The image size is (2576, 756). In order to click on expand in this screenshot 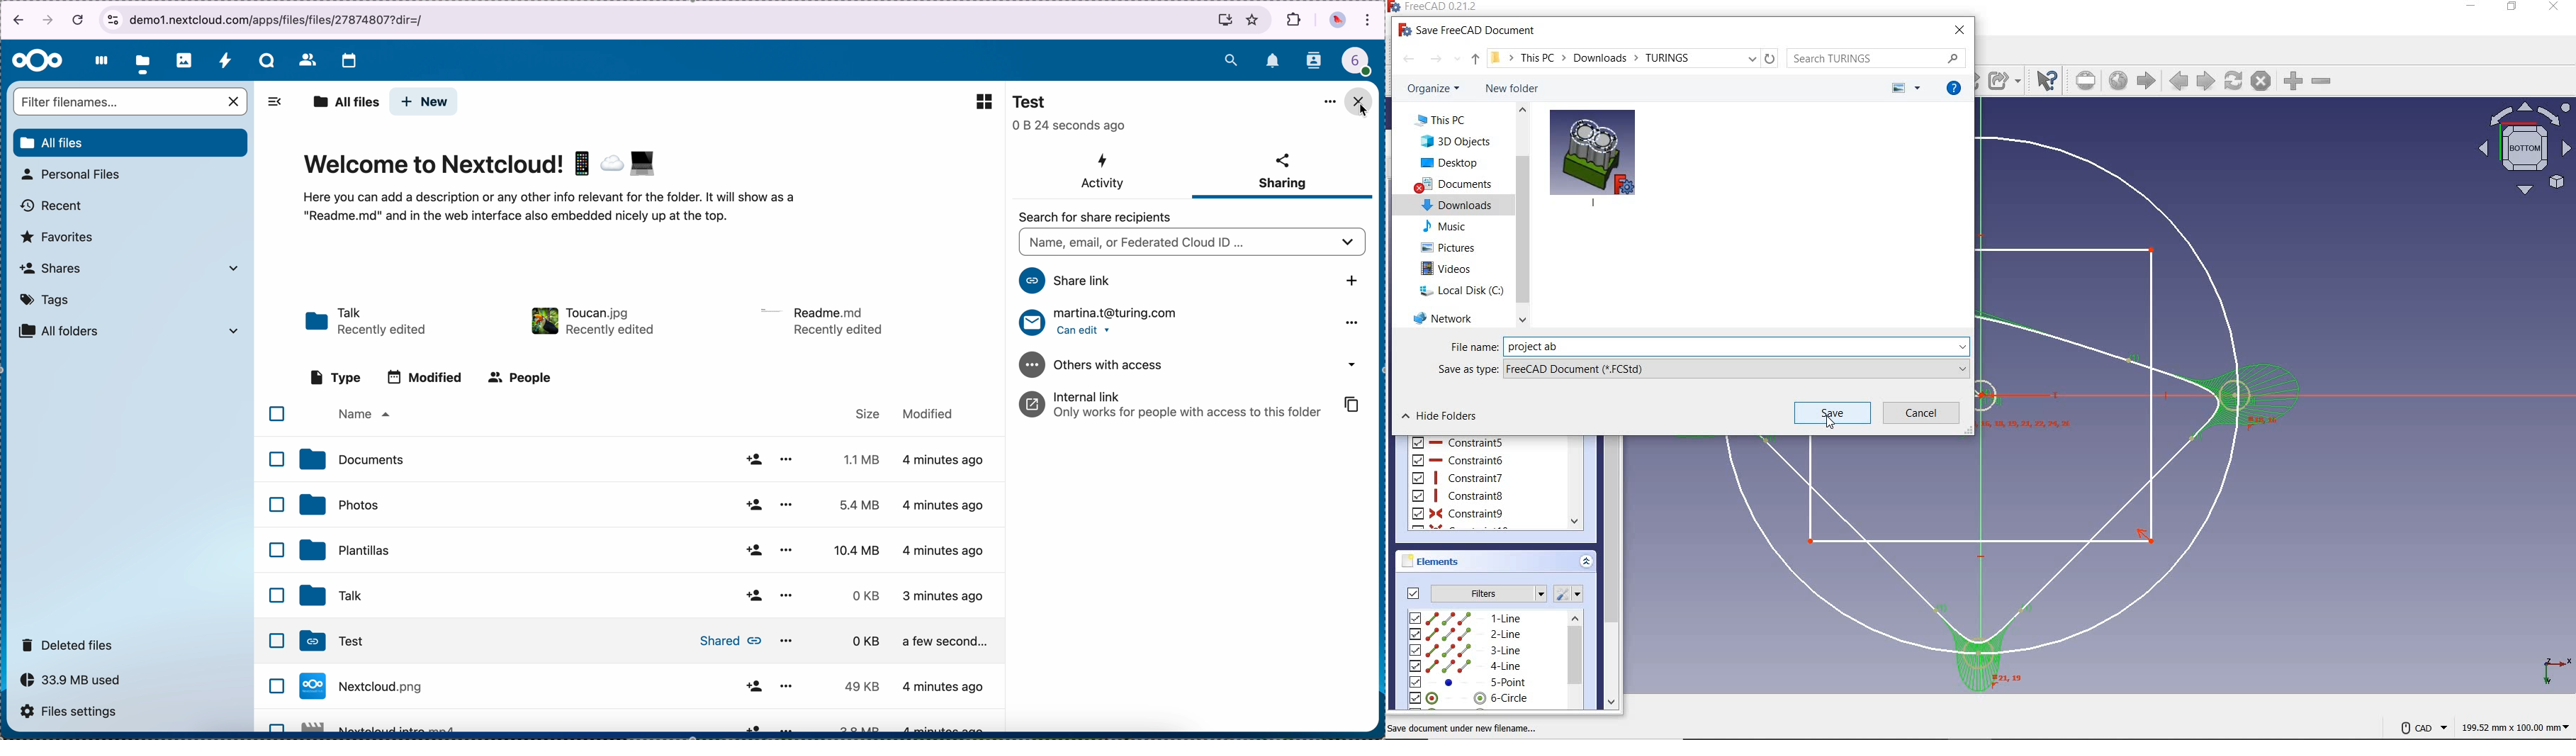, I will do `click(1585, 563)`.